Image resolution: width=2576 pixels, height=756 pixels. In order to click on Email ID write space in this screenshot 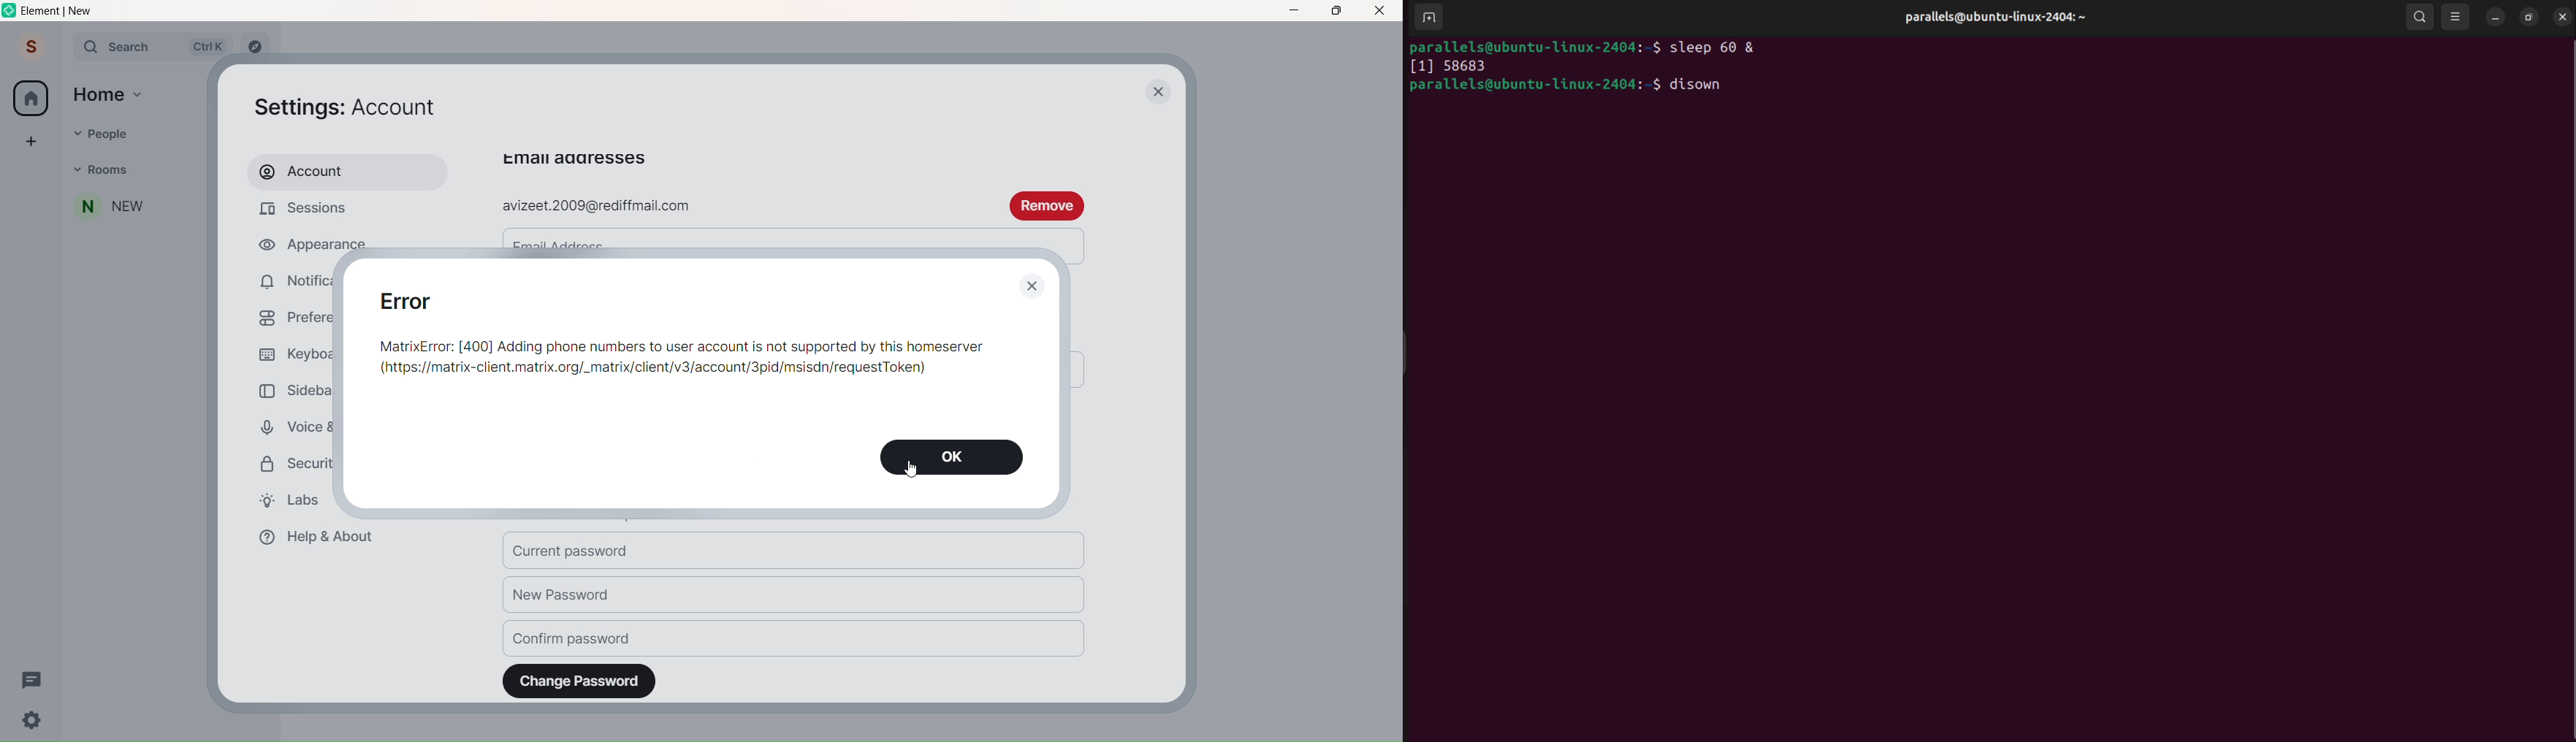, I will do `click(790, 237)`.